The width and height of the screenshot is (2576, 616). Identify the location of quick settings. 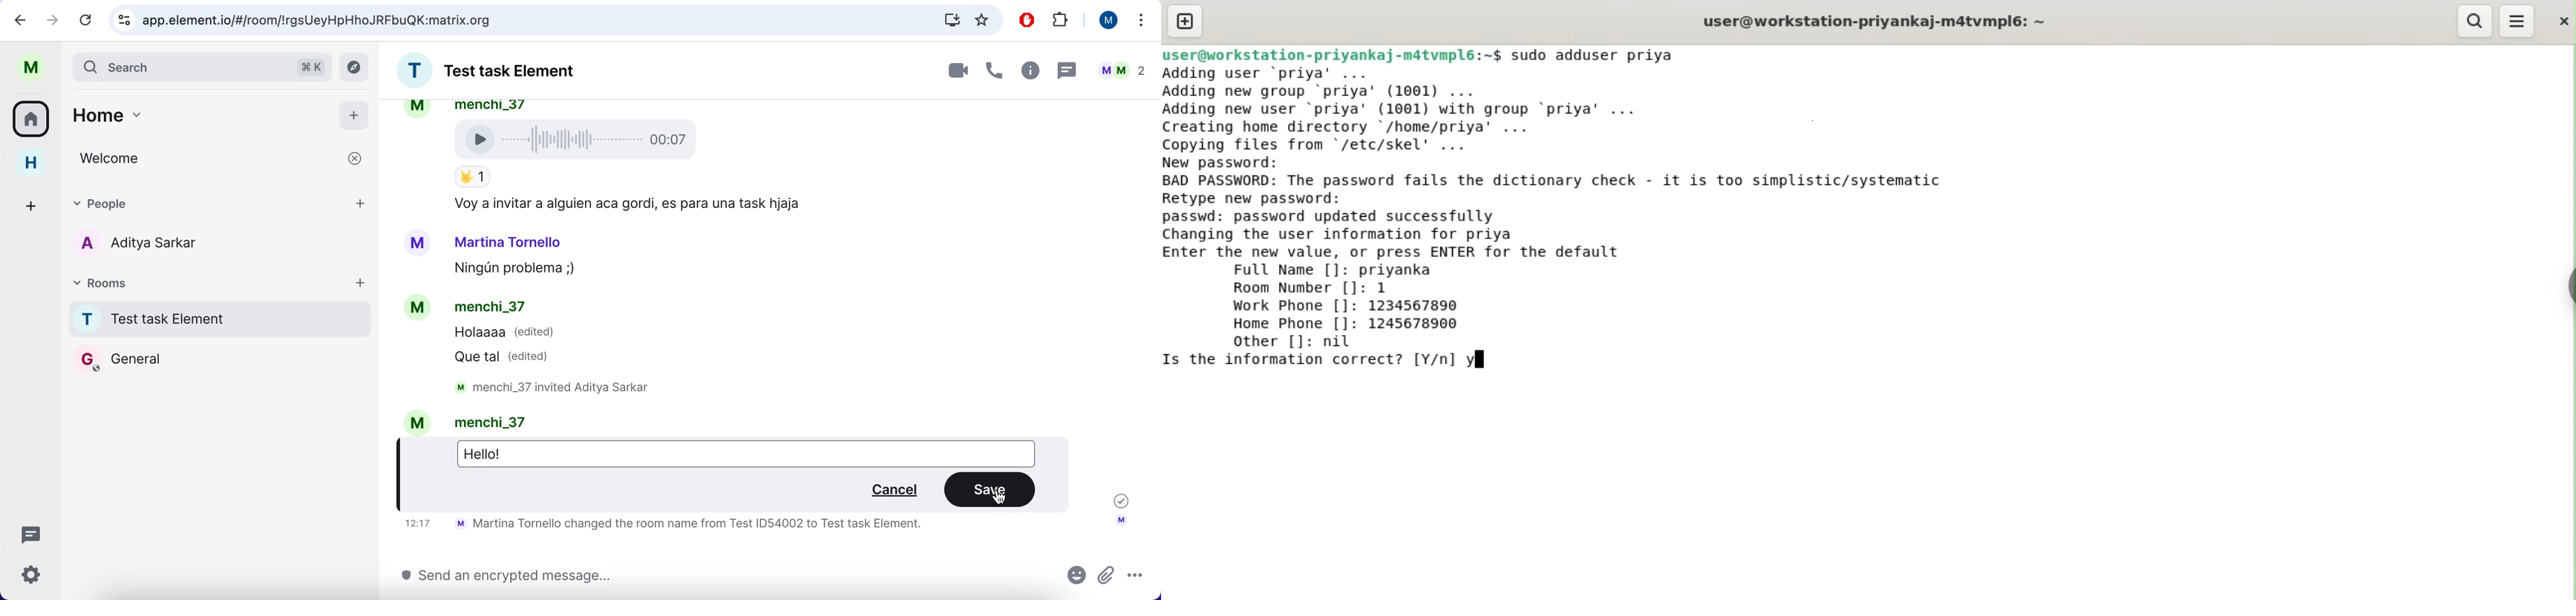
(31, 573).